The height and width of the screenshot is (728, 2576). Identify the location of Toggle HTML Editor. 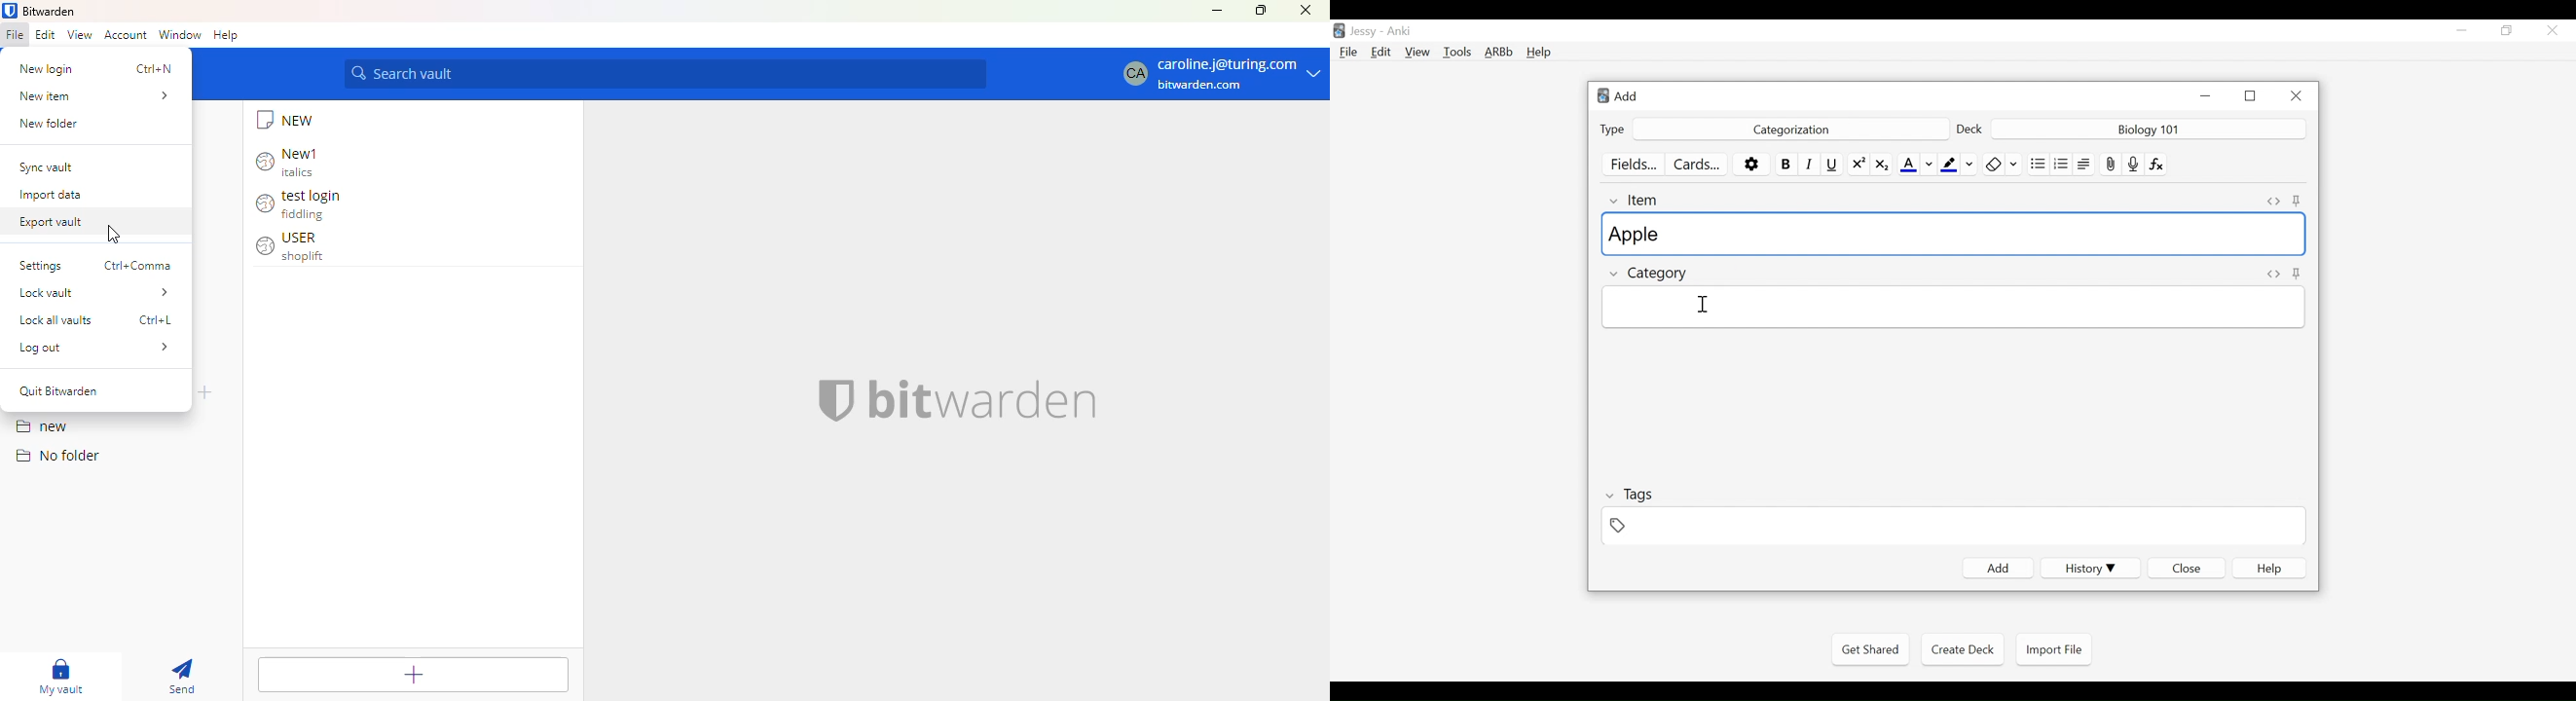
(2274, 201).